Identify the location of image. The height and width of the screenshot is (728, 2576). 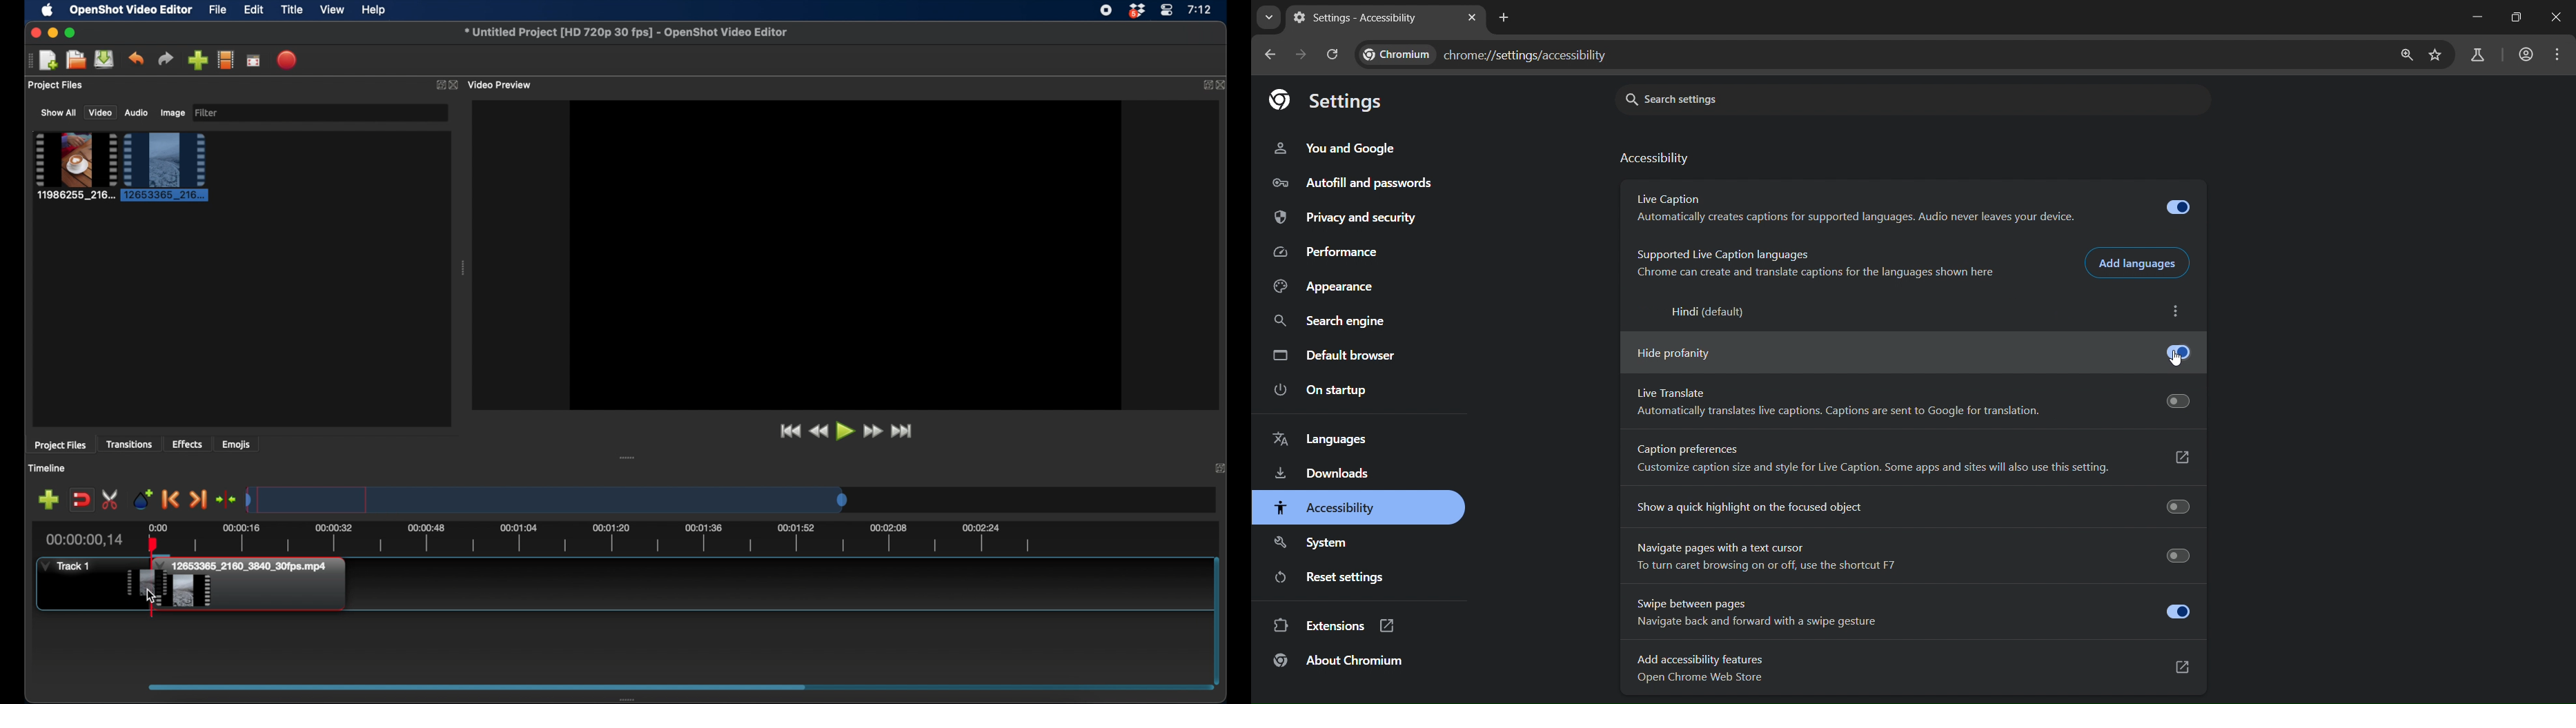
(172, 113).